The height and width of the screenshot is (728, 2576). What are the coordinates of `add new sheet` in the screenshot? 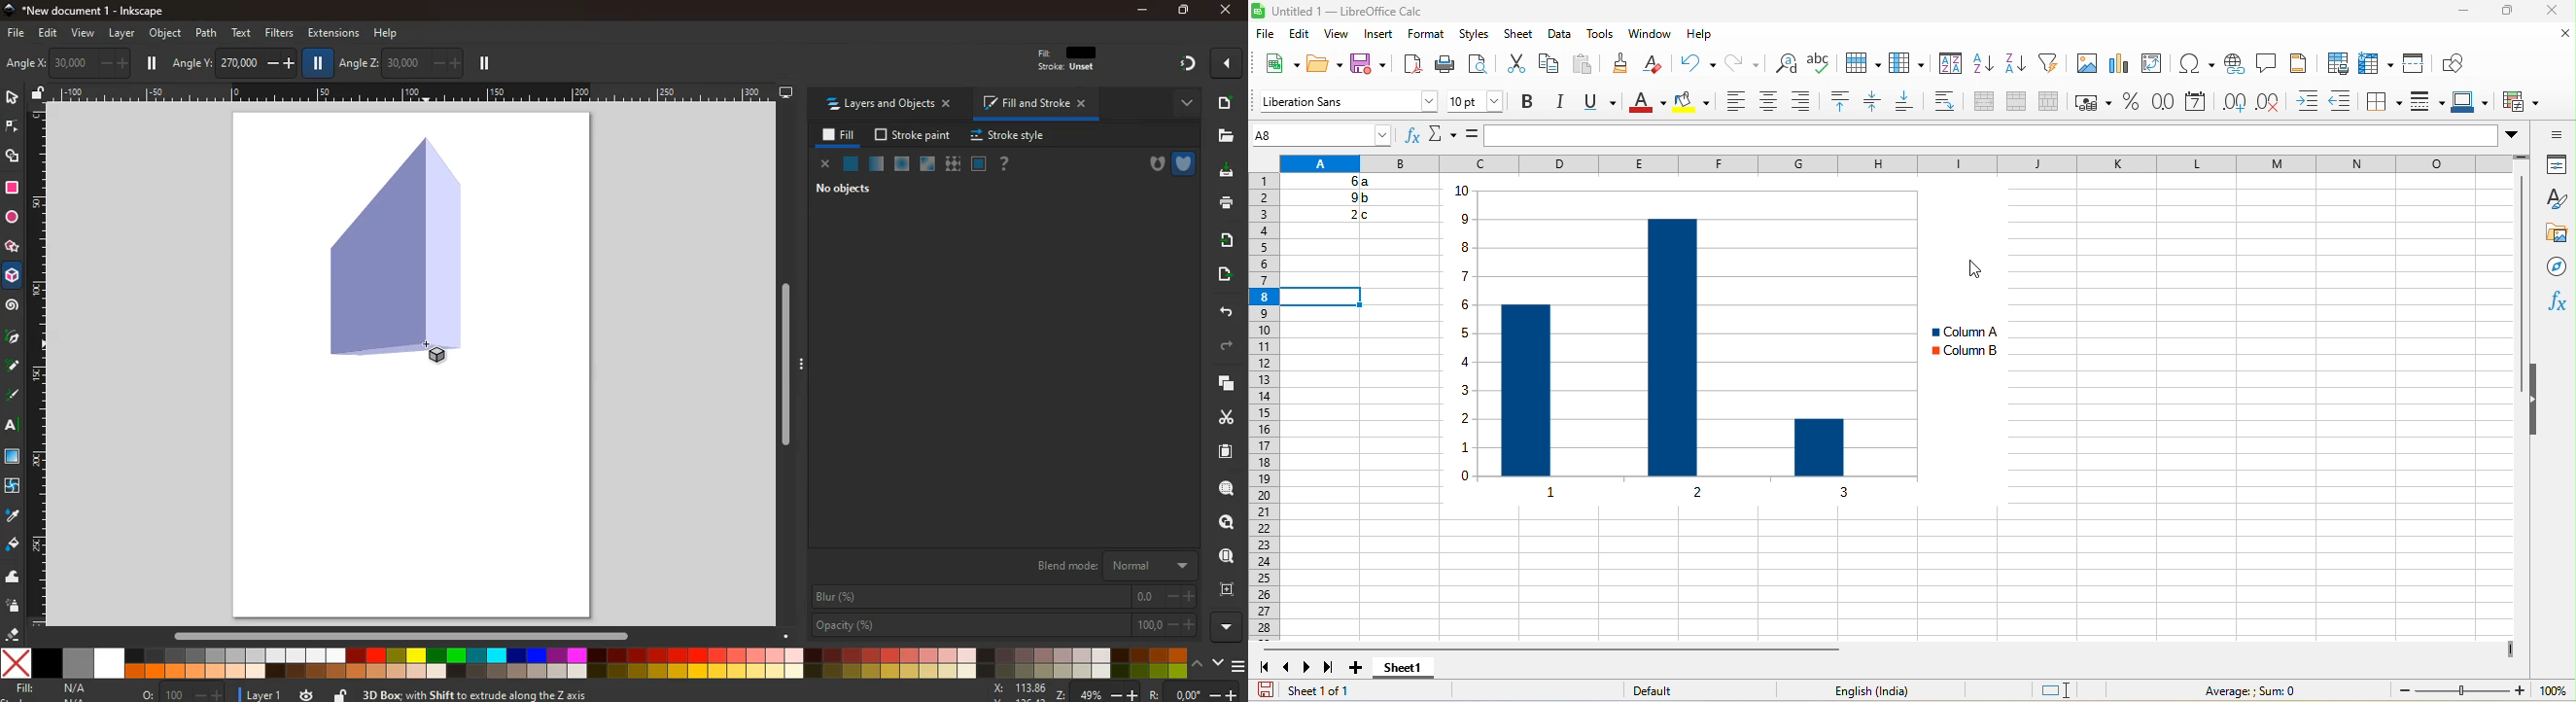 It's located at (1360, 668).